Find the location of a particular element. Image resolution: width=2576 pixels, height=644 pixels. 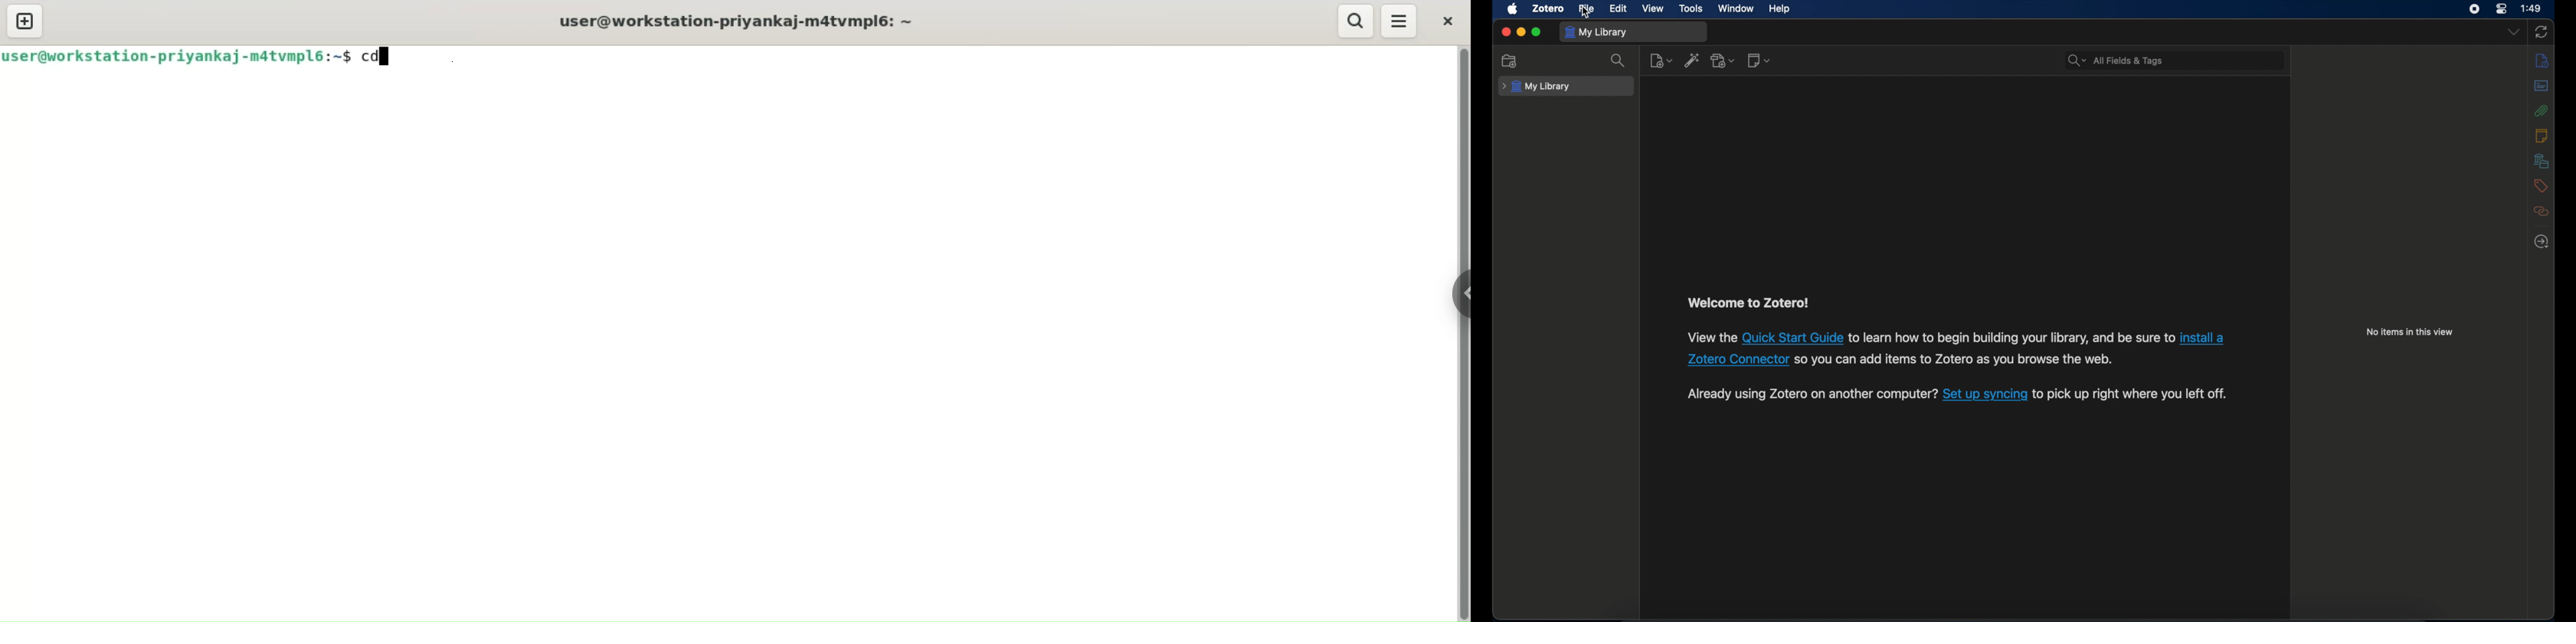

info is located at coordinates (2542, 62).